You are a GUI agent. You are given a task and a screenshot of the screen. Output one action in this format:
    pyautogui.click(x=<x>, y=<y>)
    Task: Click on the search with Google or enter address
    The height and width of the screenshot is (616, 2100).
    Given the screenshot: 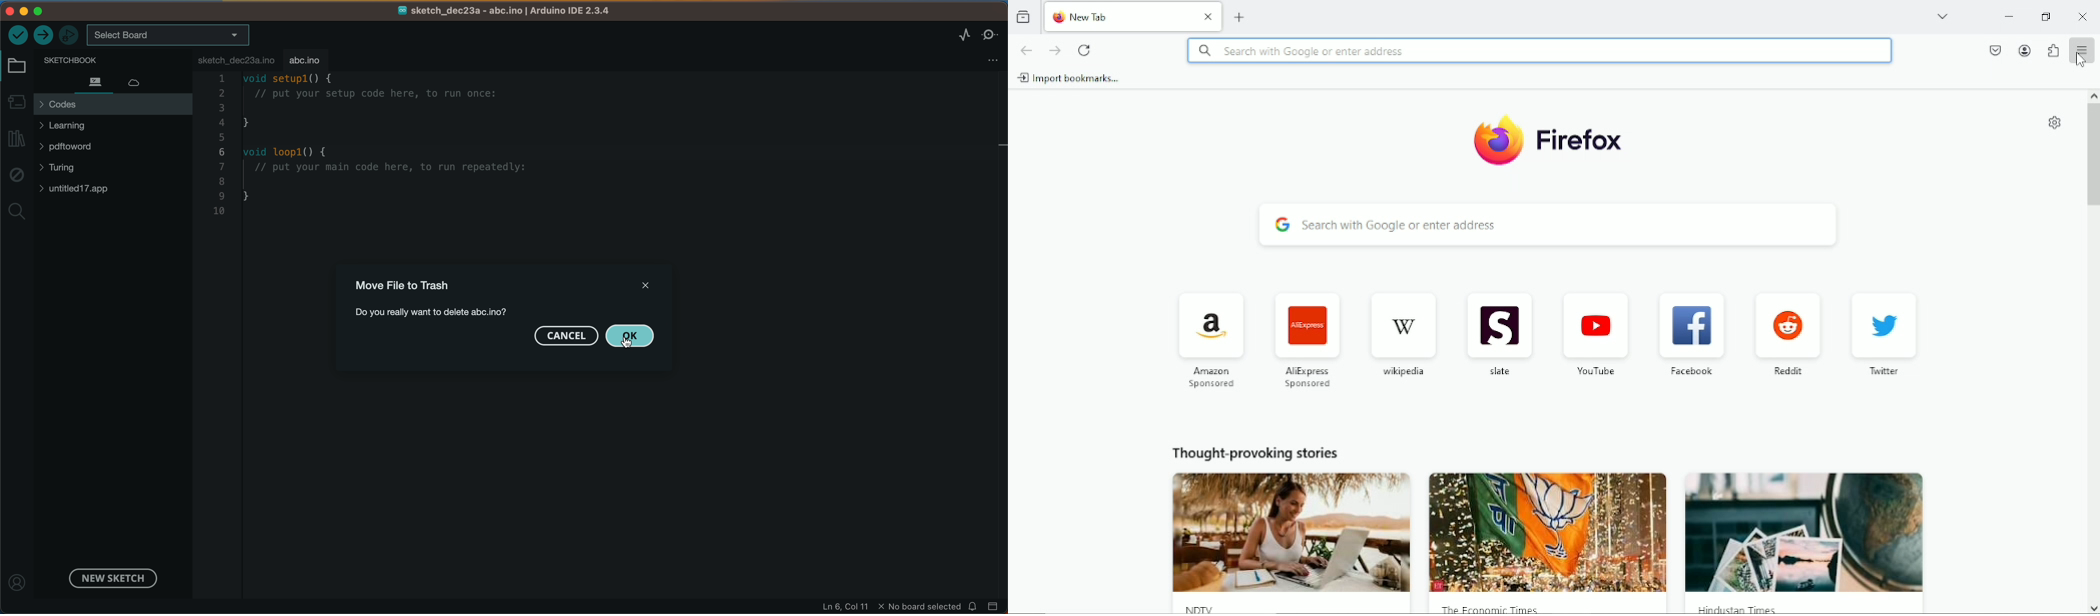 What is the action you would take?
    pyautogui.click(x=1538, y=51)
    